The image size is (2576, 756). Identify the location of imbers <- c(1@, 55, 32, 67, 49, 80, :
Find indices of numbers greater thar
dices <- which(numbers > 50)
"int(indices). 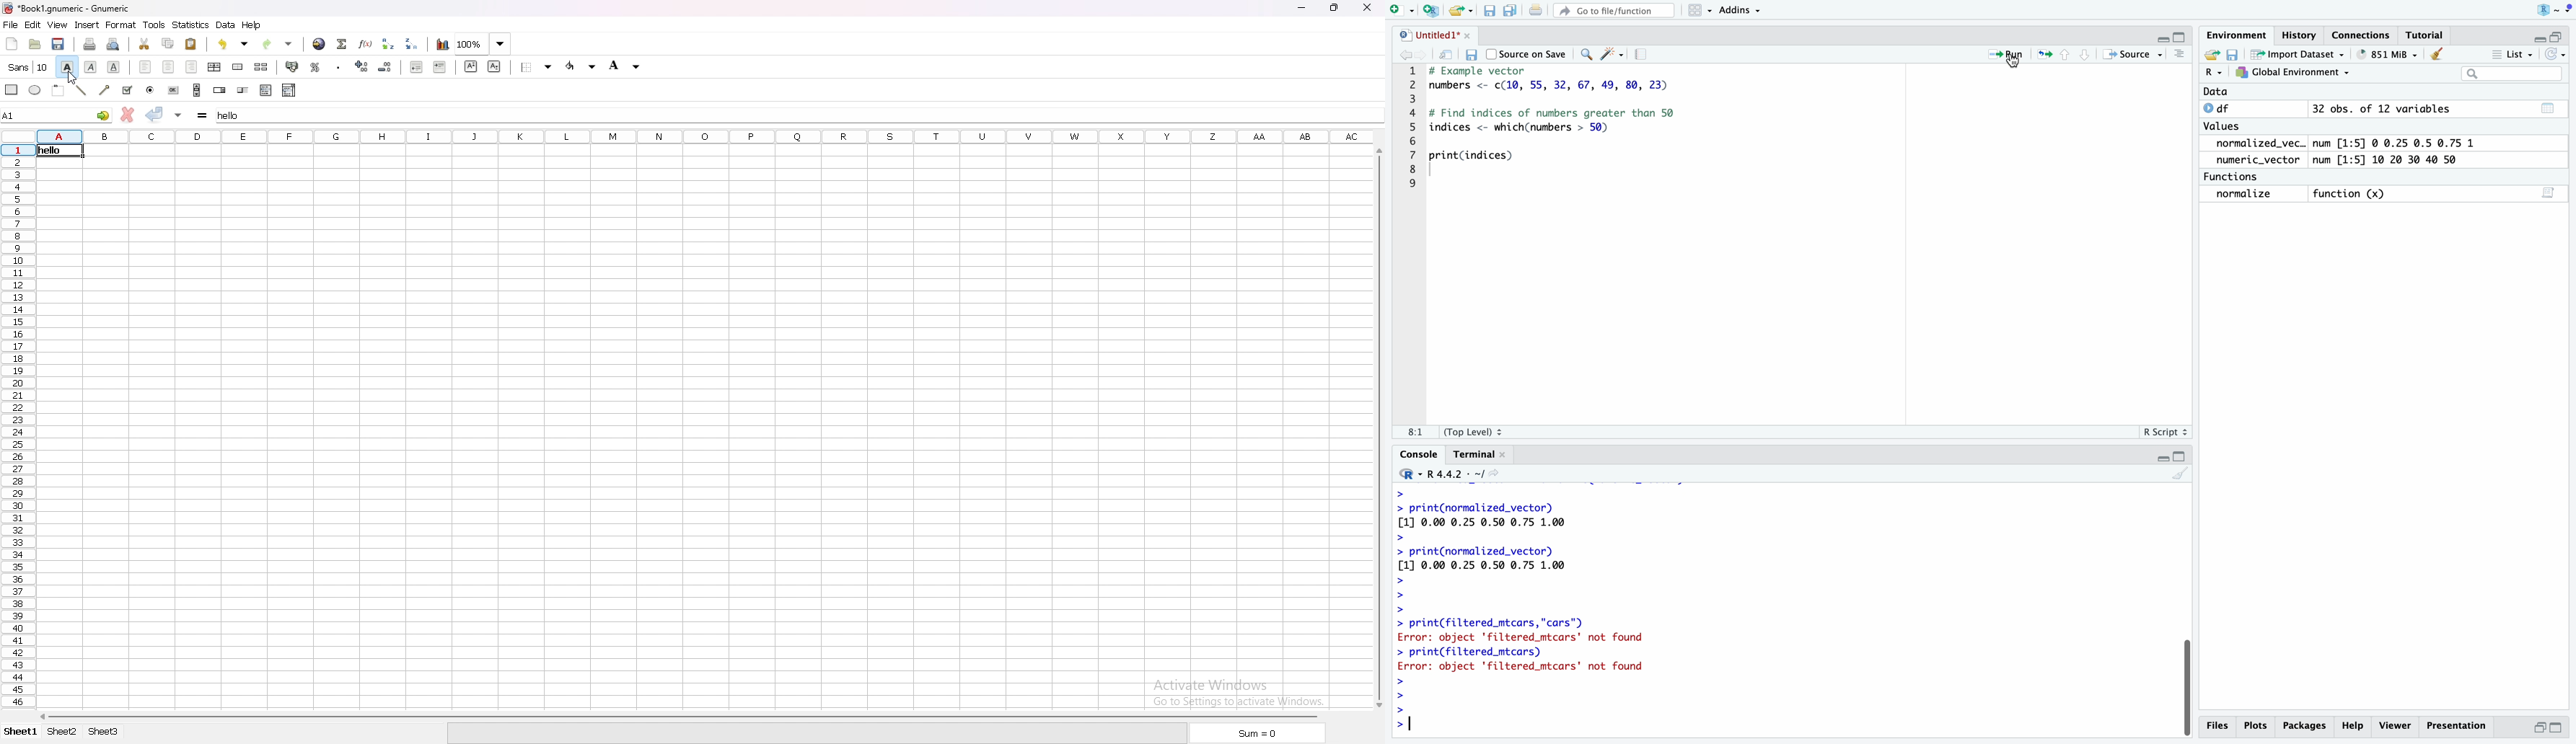
(1570, 126).